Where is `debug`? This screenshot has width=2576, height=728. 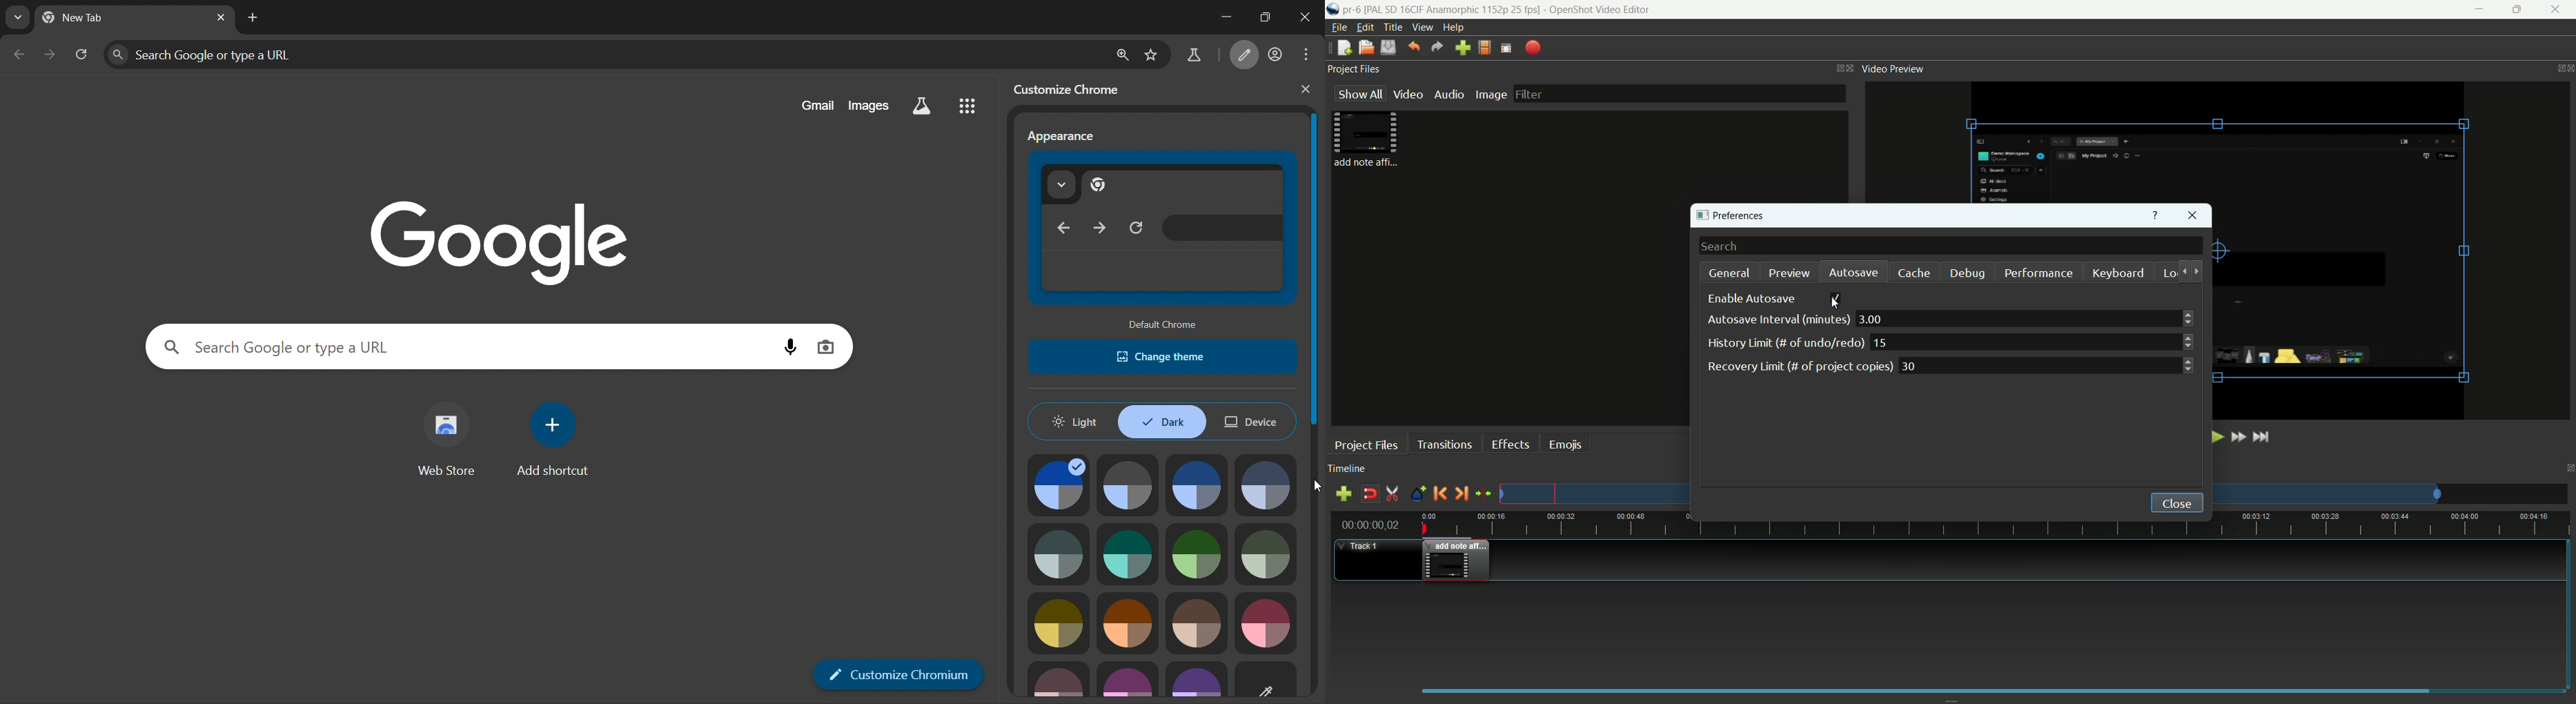
debug is located at coordinates (1966, 274).